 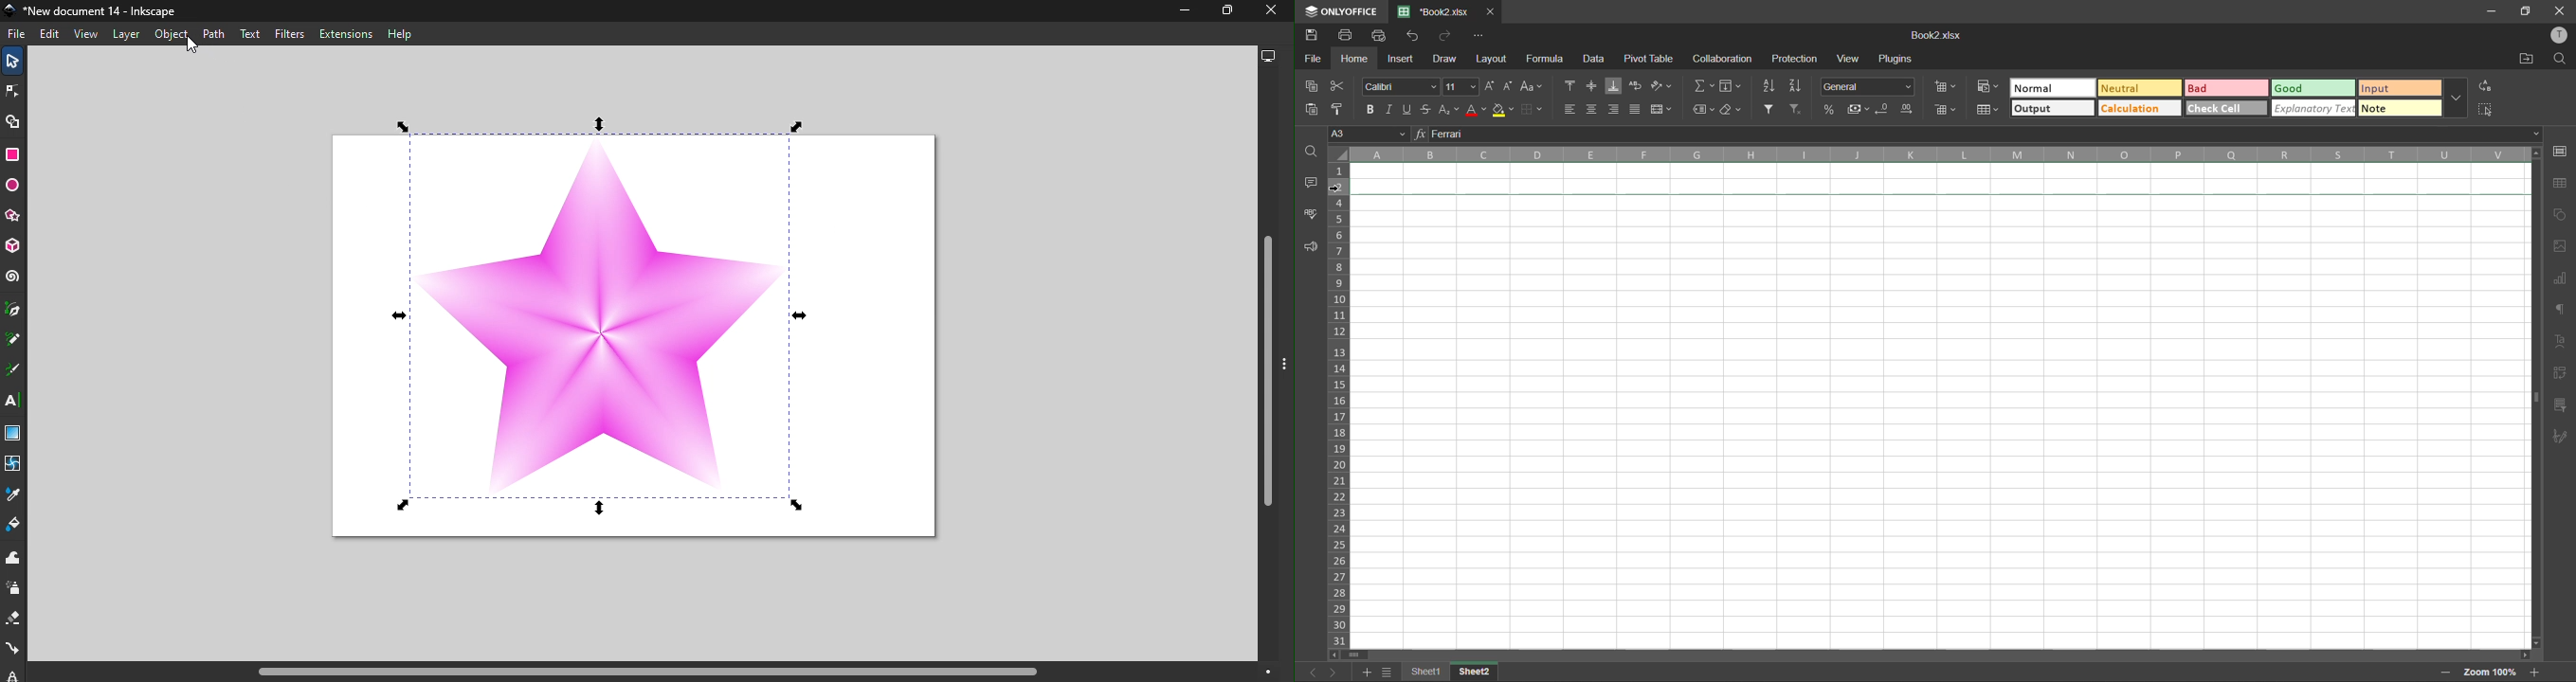 I want to click on vertical scroll barr, so click(x=2535, y=398).